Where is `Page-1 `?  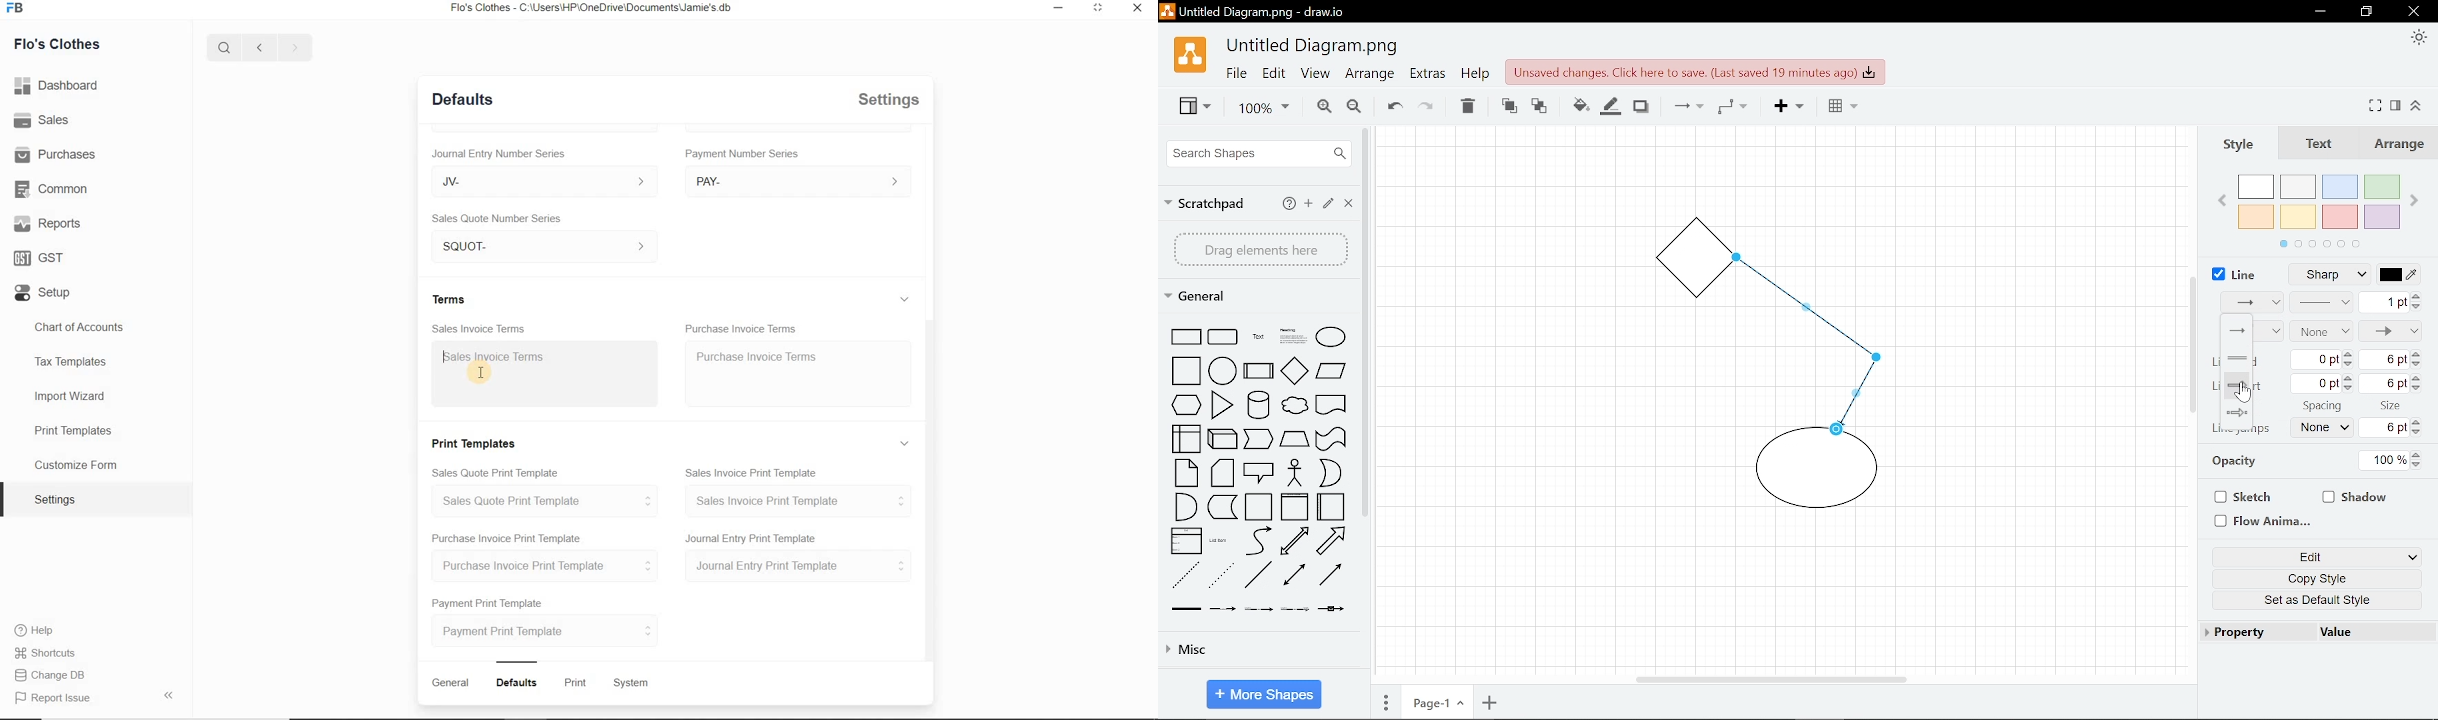 Page-1  is located at coordinates (1435, 704).